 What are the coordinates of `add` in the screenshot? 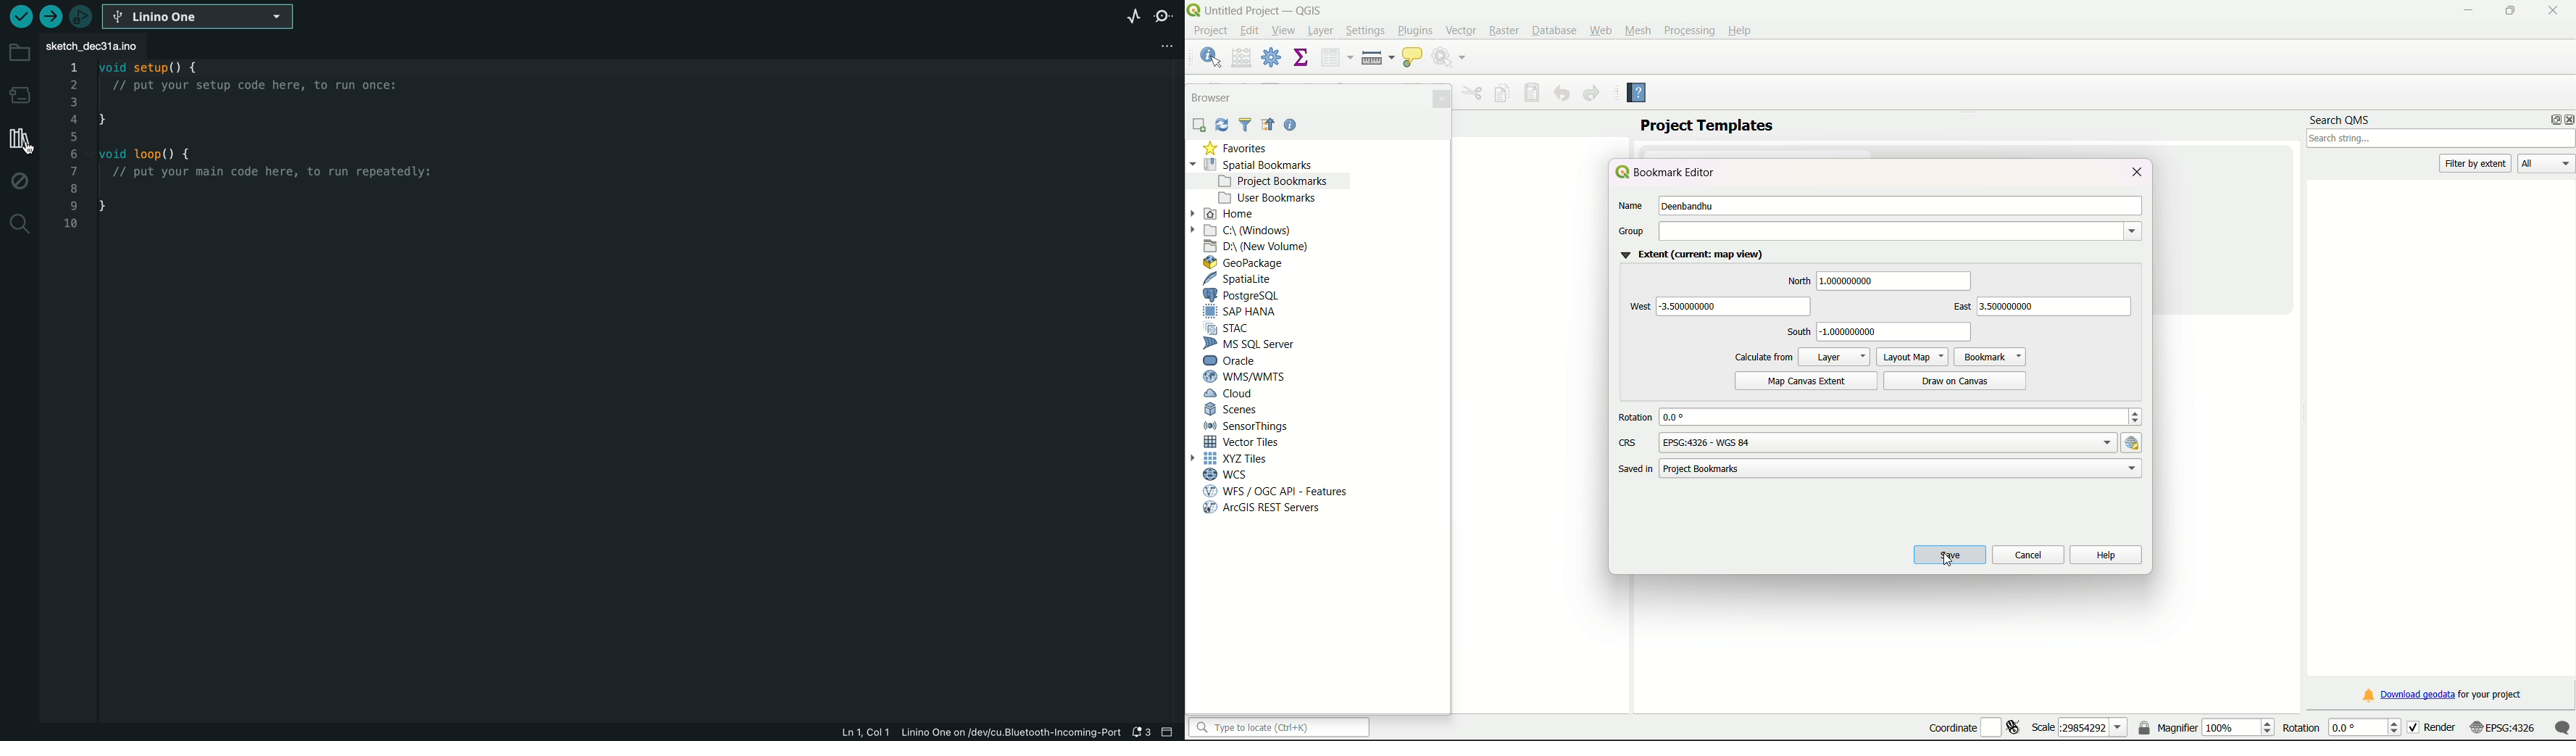 It's located at (1198, 125).